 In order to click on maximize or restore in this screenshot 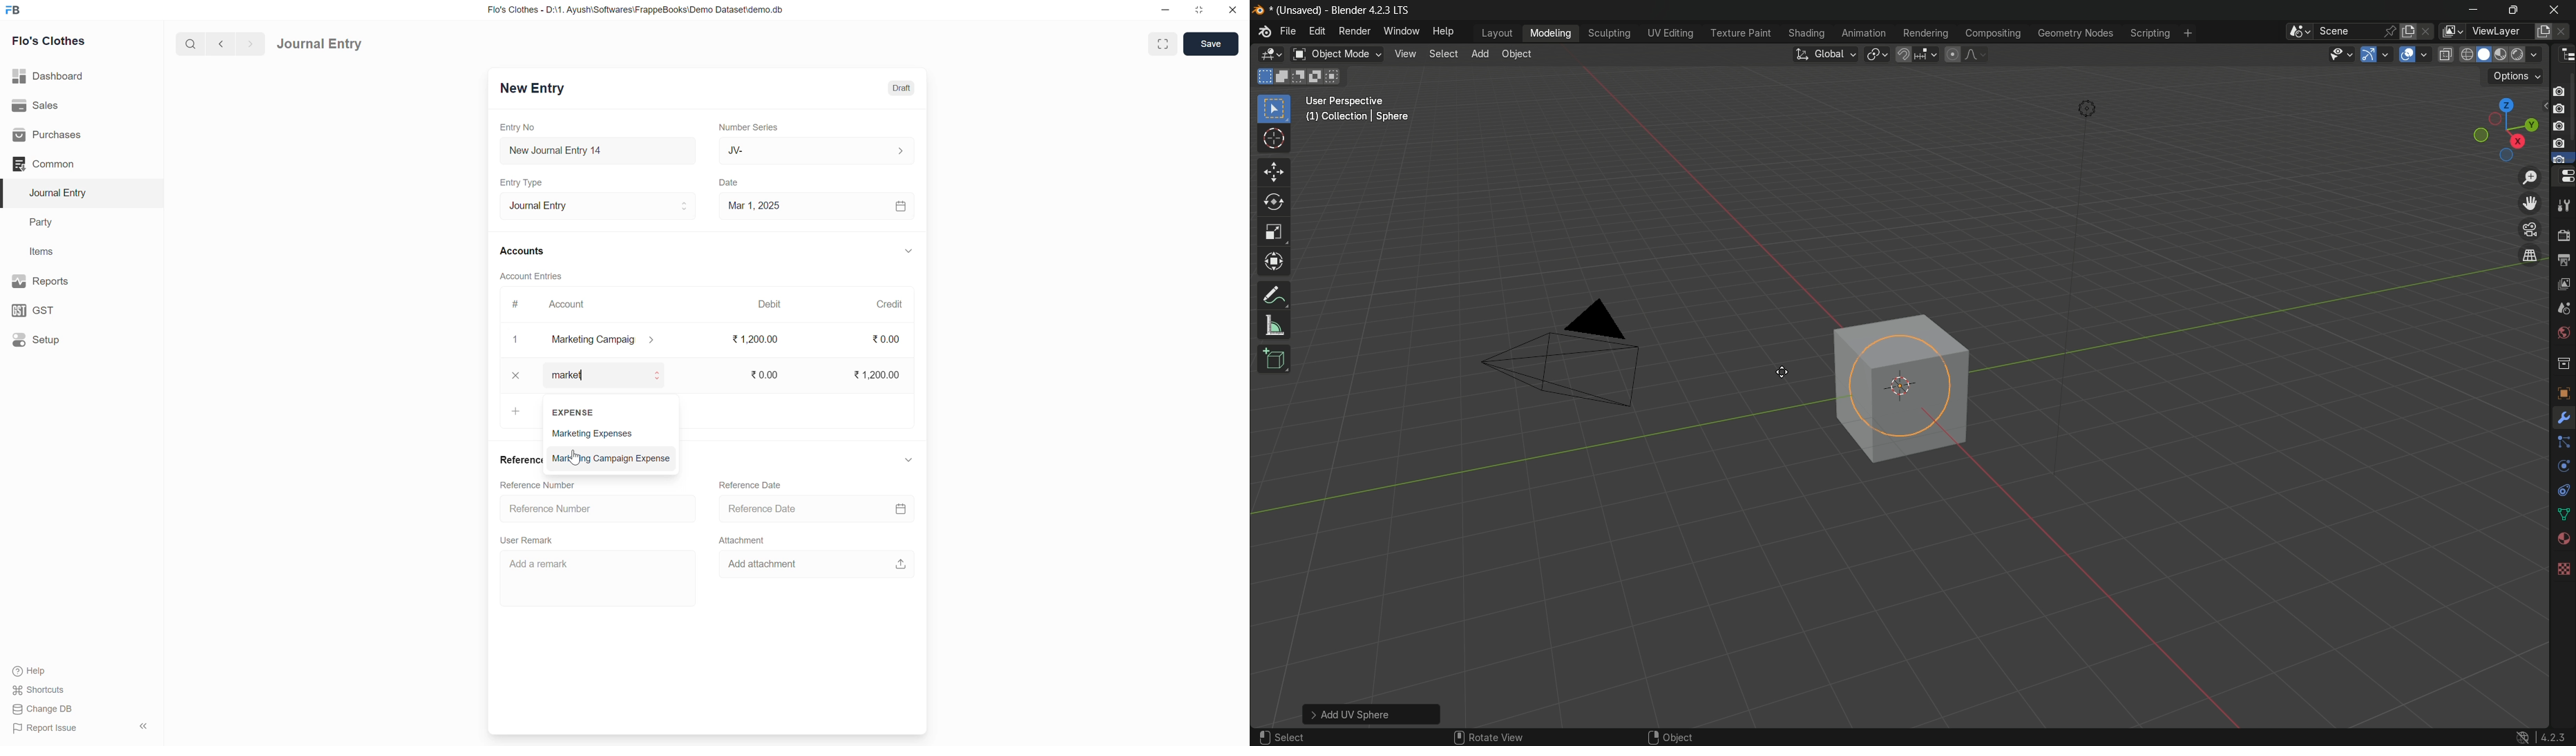, I will do `click(2515, 11)`.